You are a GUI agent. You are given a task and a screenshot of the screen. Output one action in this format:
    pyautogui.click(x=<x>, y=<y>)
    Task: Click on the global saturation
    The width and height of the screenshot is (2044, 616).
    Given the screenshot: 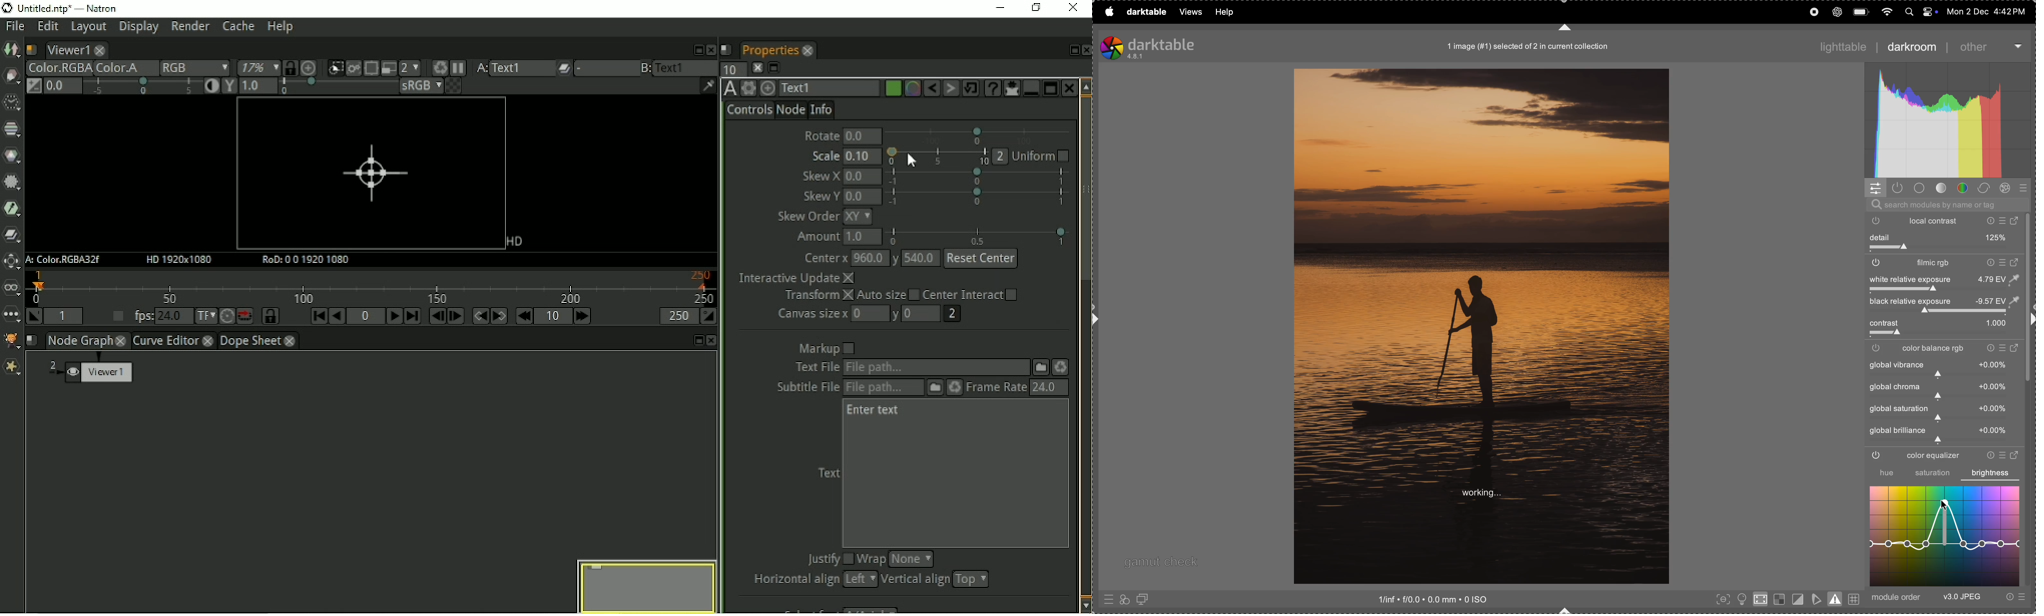 What is the action you would take?
    pyautogui.click(x=1942, y=412)
    